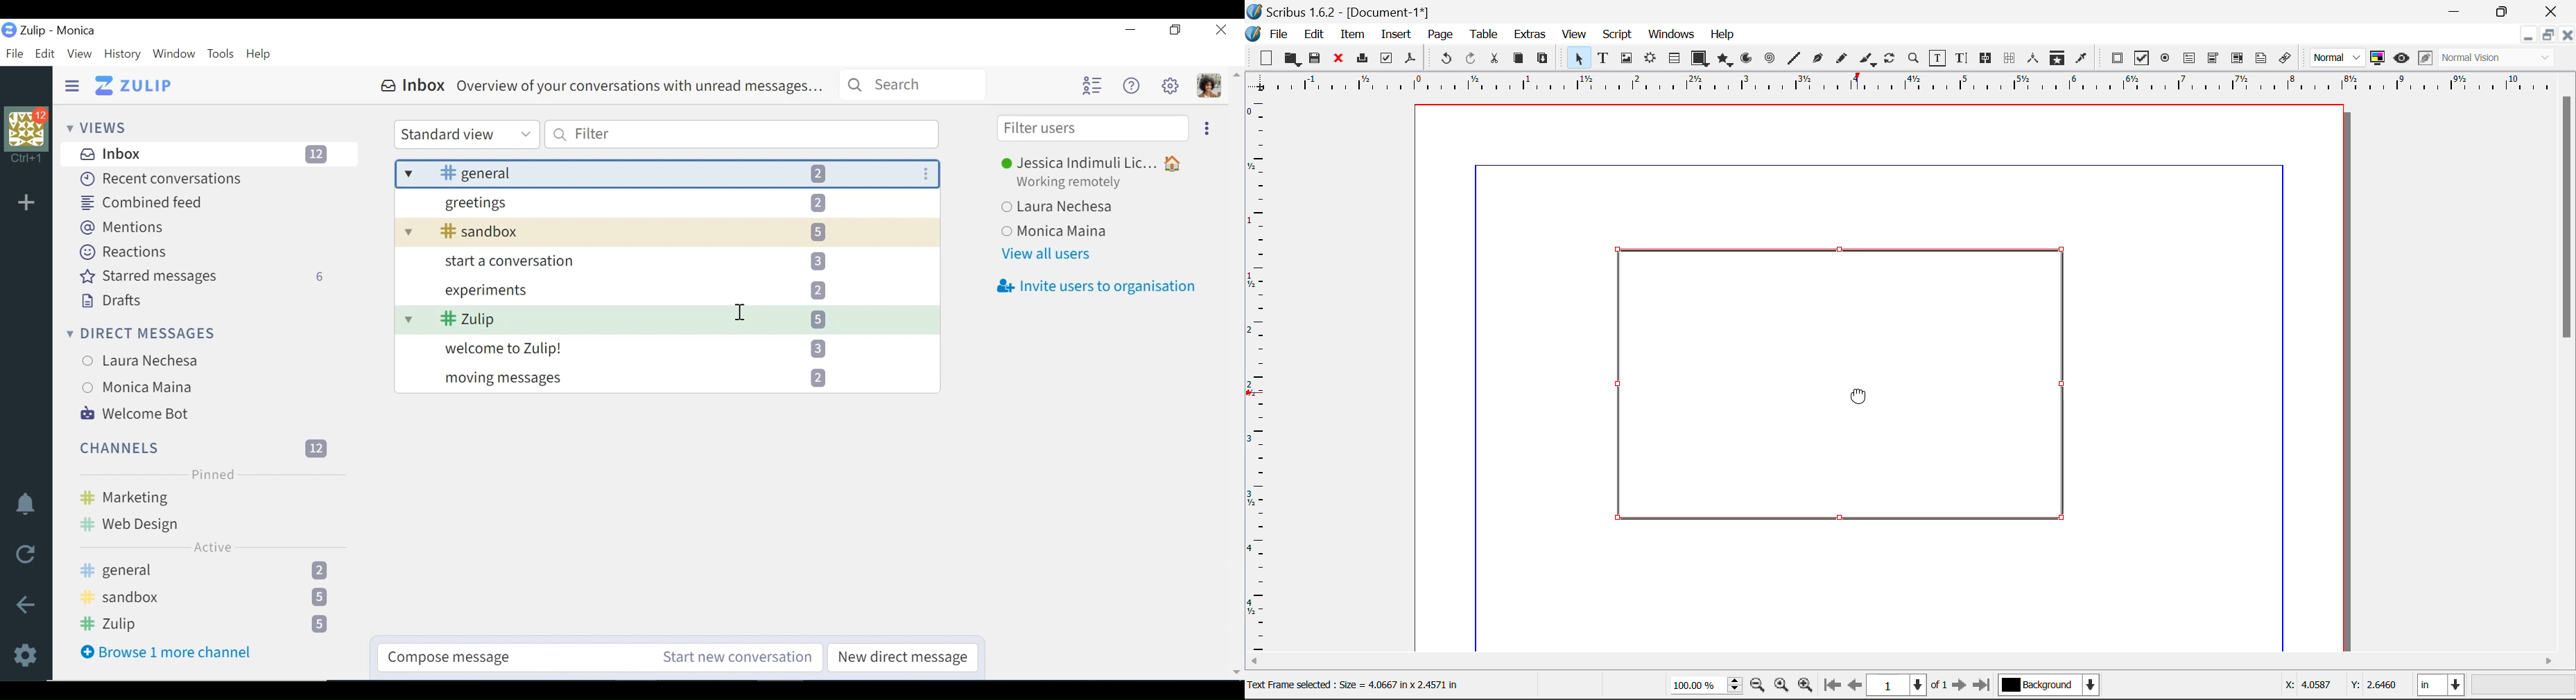 This screenshot has width=2576, height=700. What do you see at coordinates (1345, 10) in the screenshot?
I see `Scribus 1.62 - [Document-1*]` at bounding box center [1345, 10].